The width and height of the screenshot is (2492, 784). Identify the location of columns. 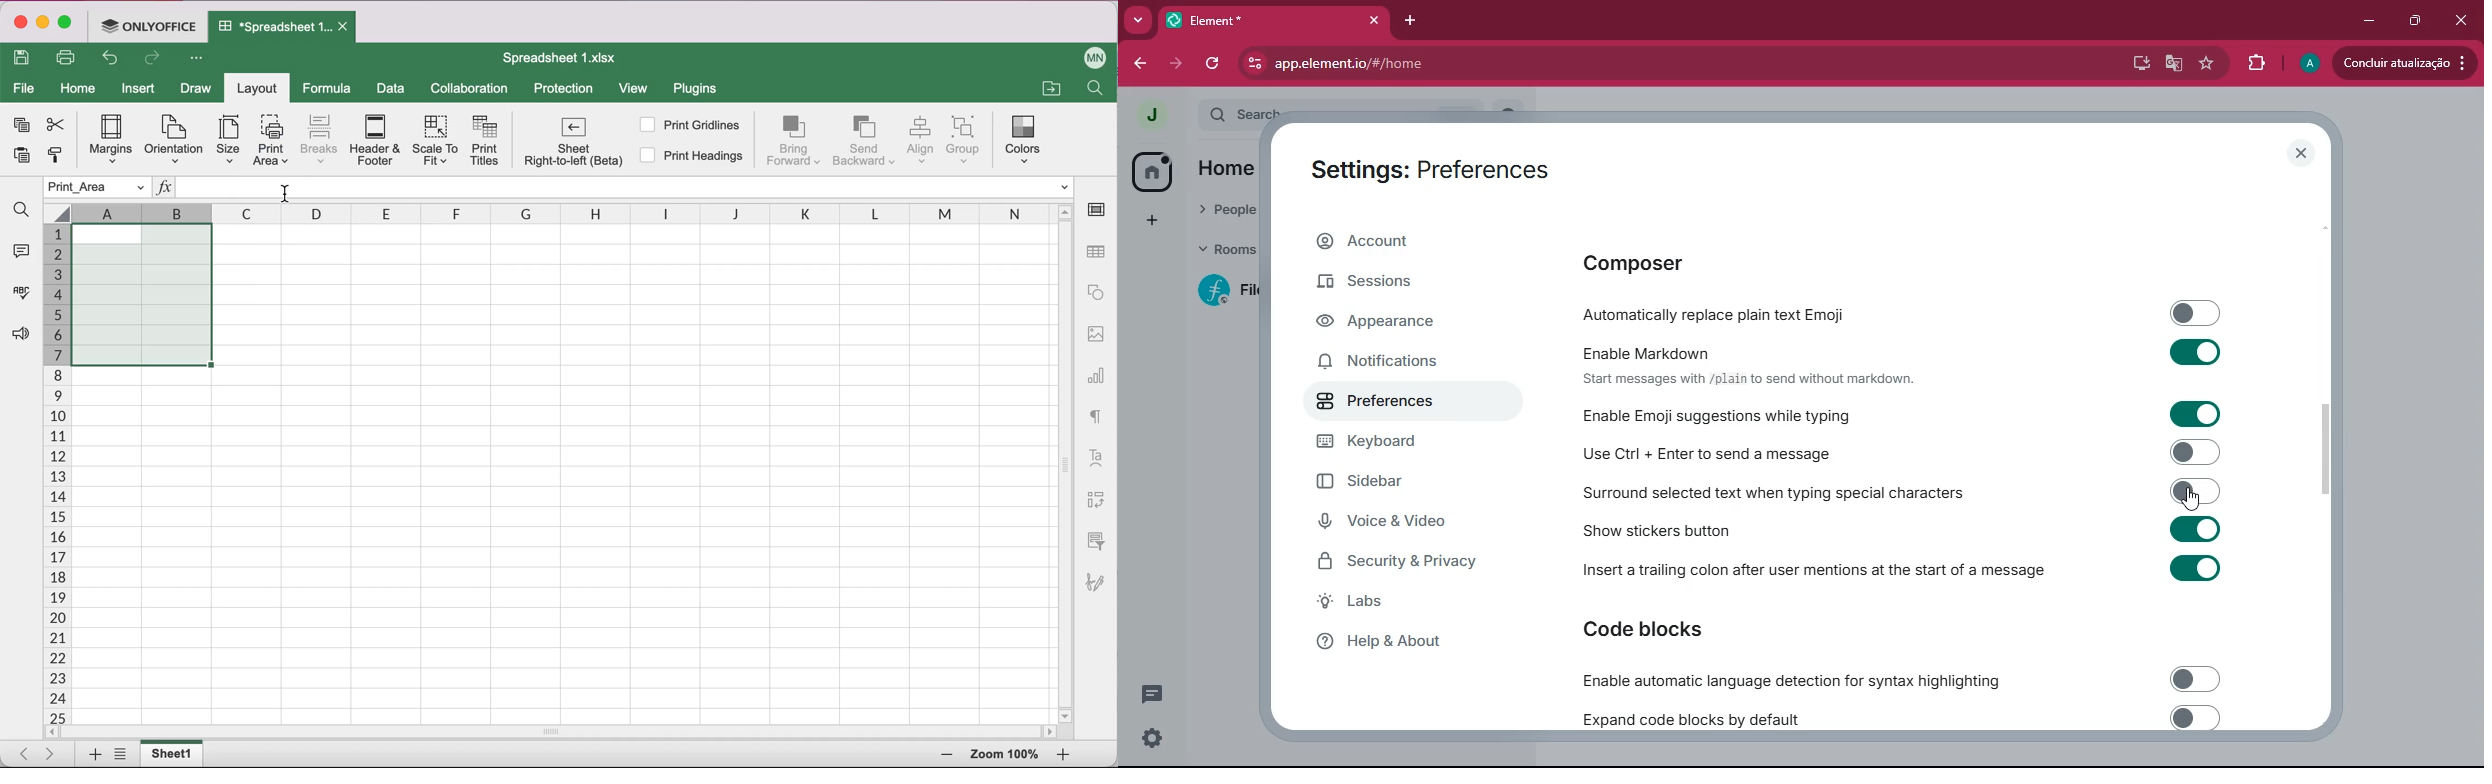
(565, 213).